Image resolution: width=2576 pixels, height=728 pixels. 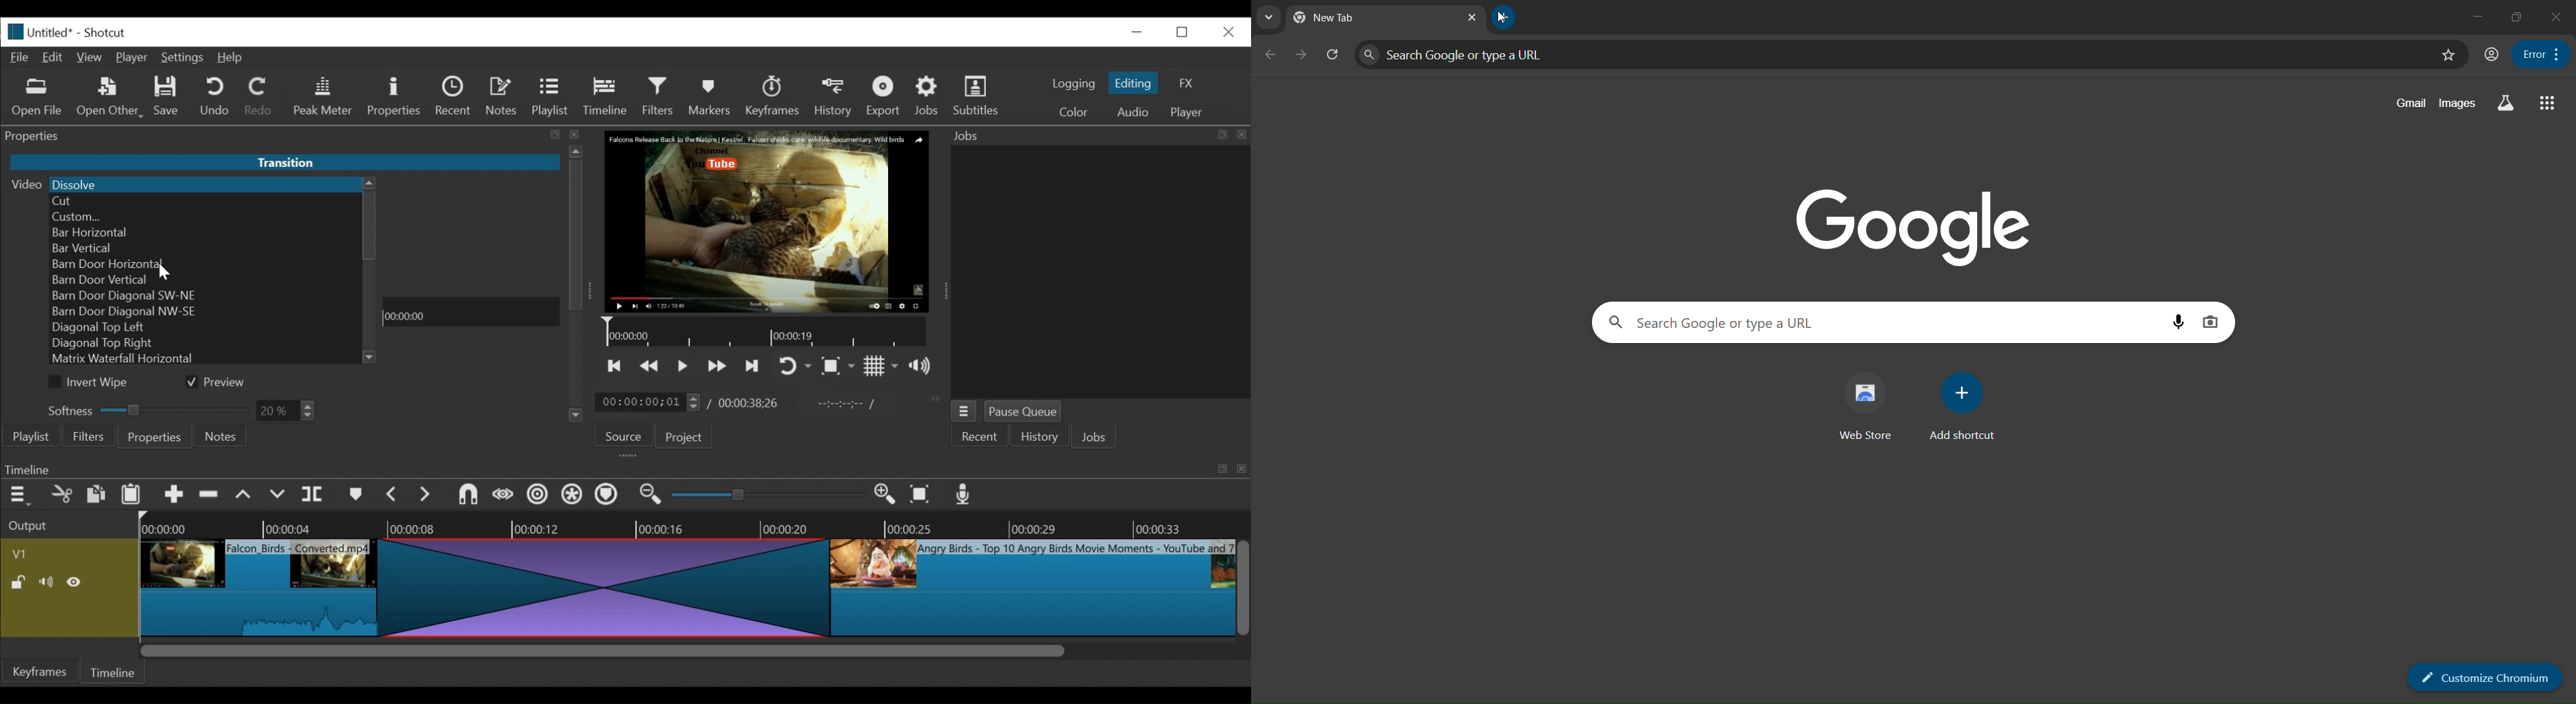 What do you see at coordinates (1908, 222) in the screenshot?
I see `google` at bounding box center [1908, 222].